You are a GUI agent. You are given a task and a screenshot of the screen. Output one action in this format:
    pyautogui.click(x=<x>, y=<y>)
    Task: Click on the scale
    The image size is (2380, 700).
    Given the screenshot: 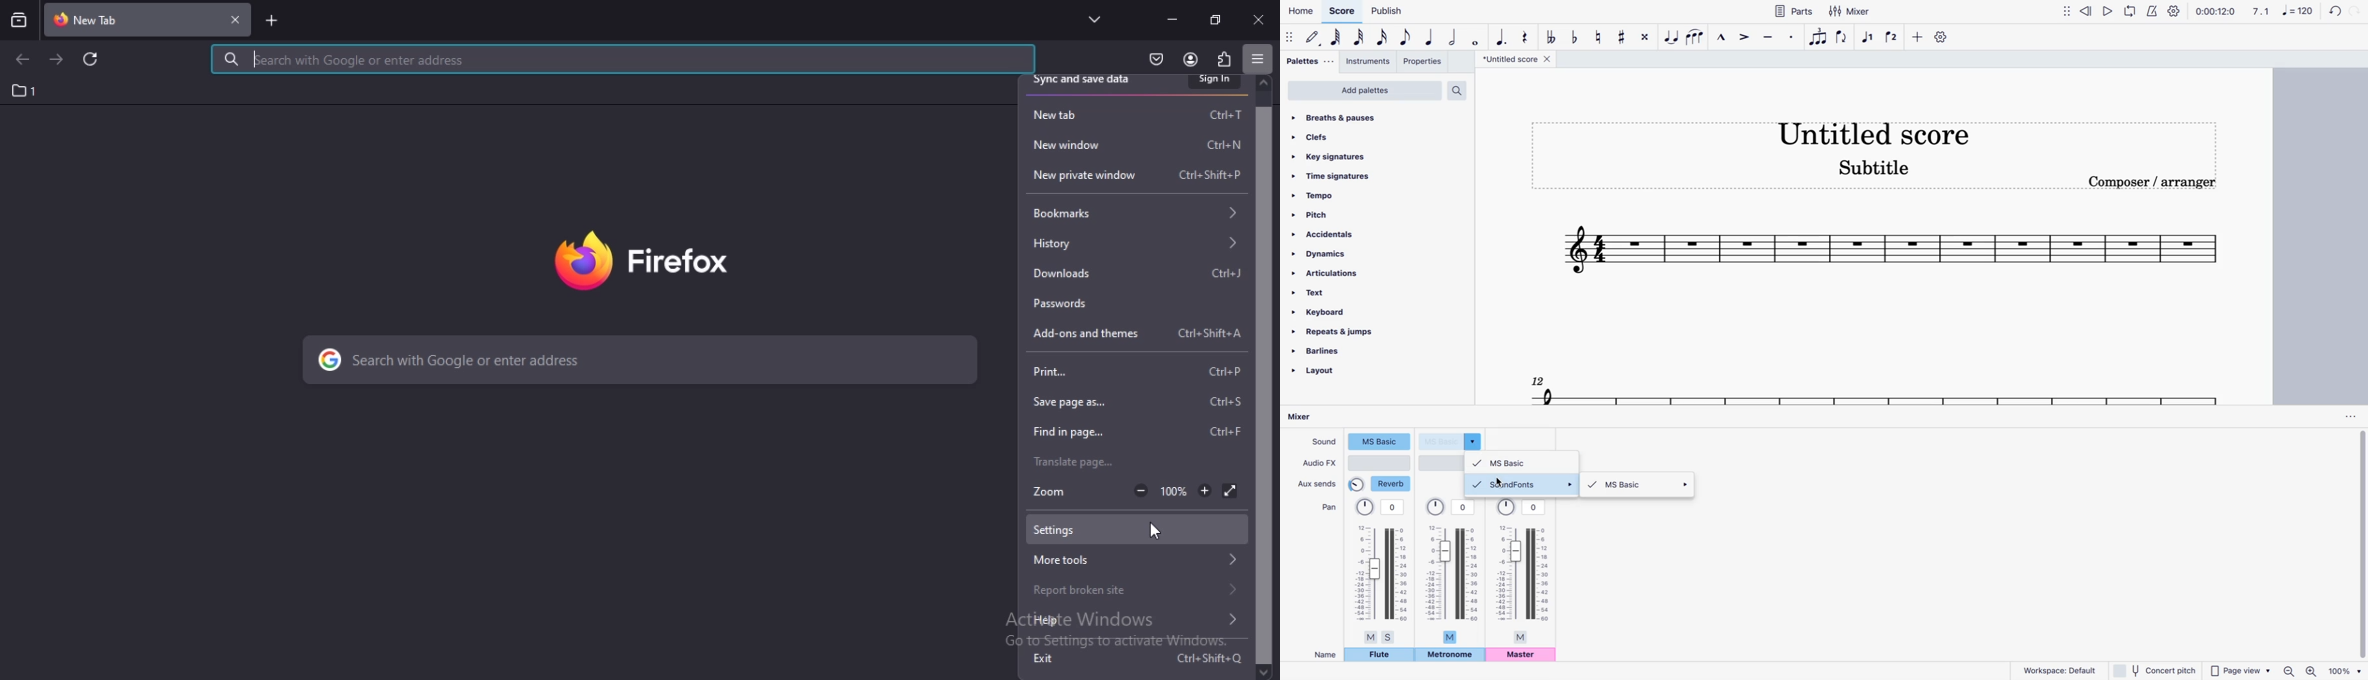 What is the action you would take?
    pyautogui.click(x=2281, y=13)
    